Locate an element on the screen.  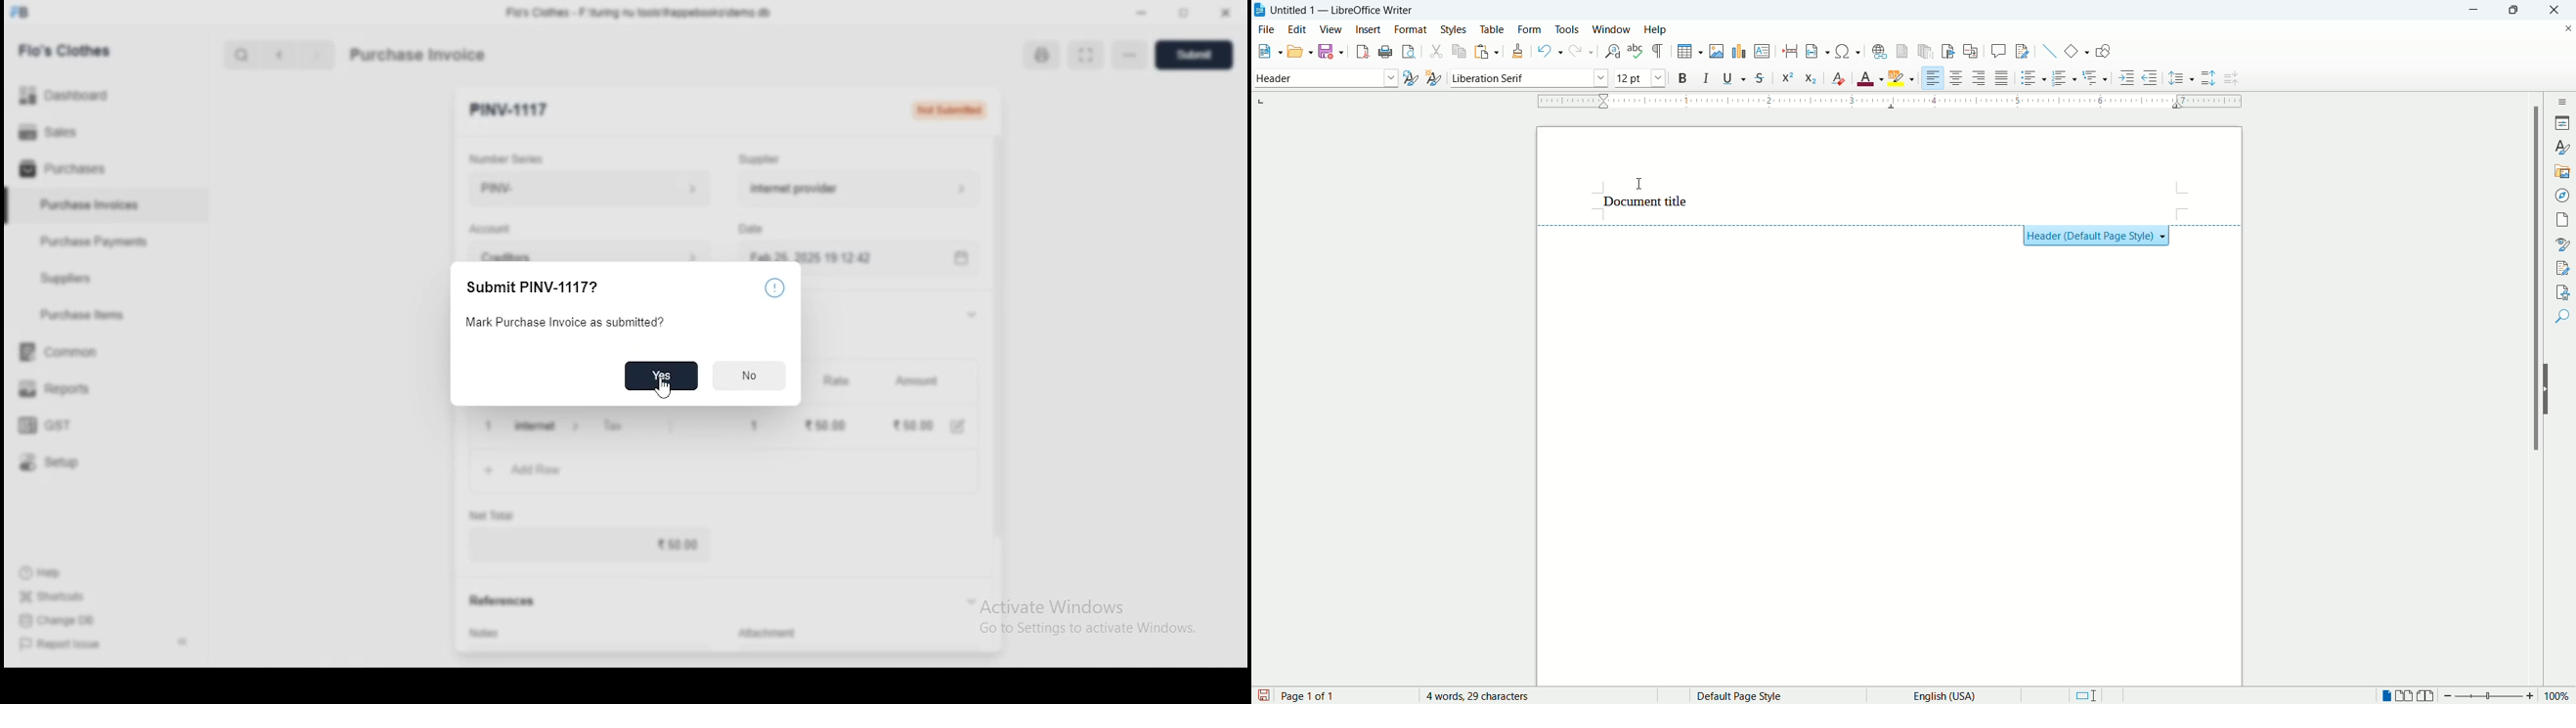
mouse pointer is located at coordinates (663, 390).